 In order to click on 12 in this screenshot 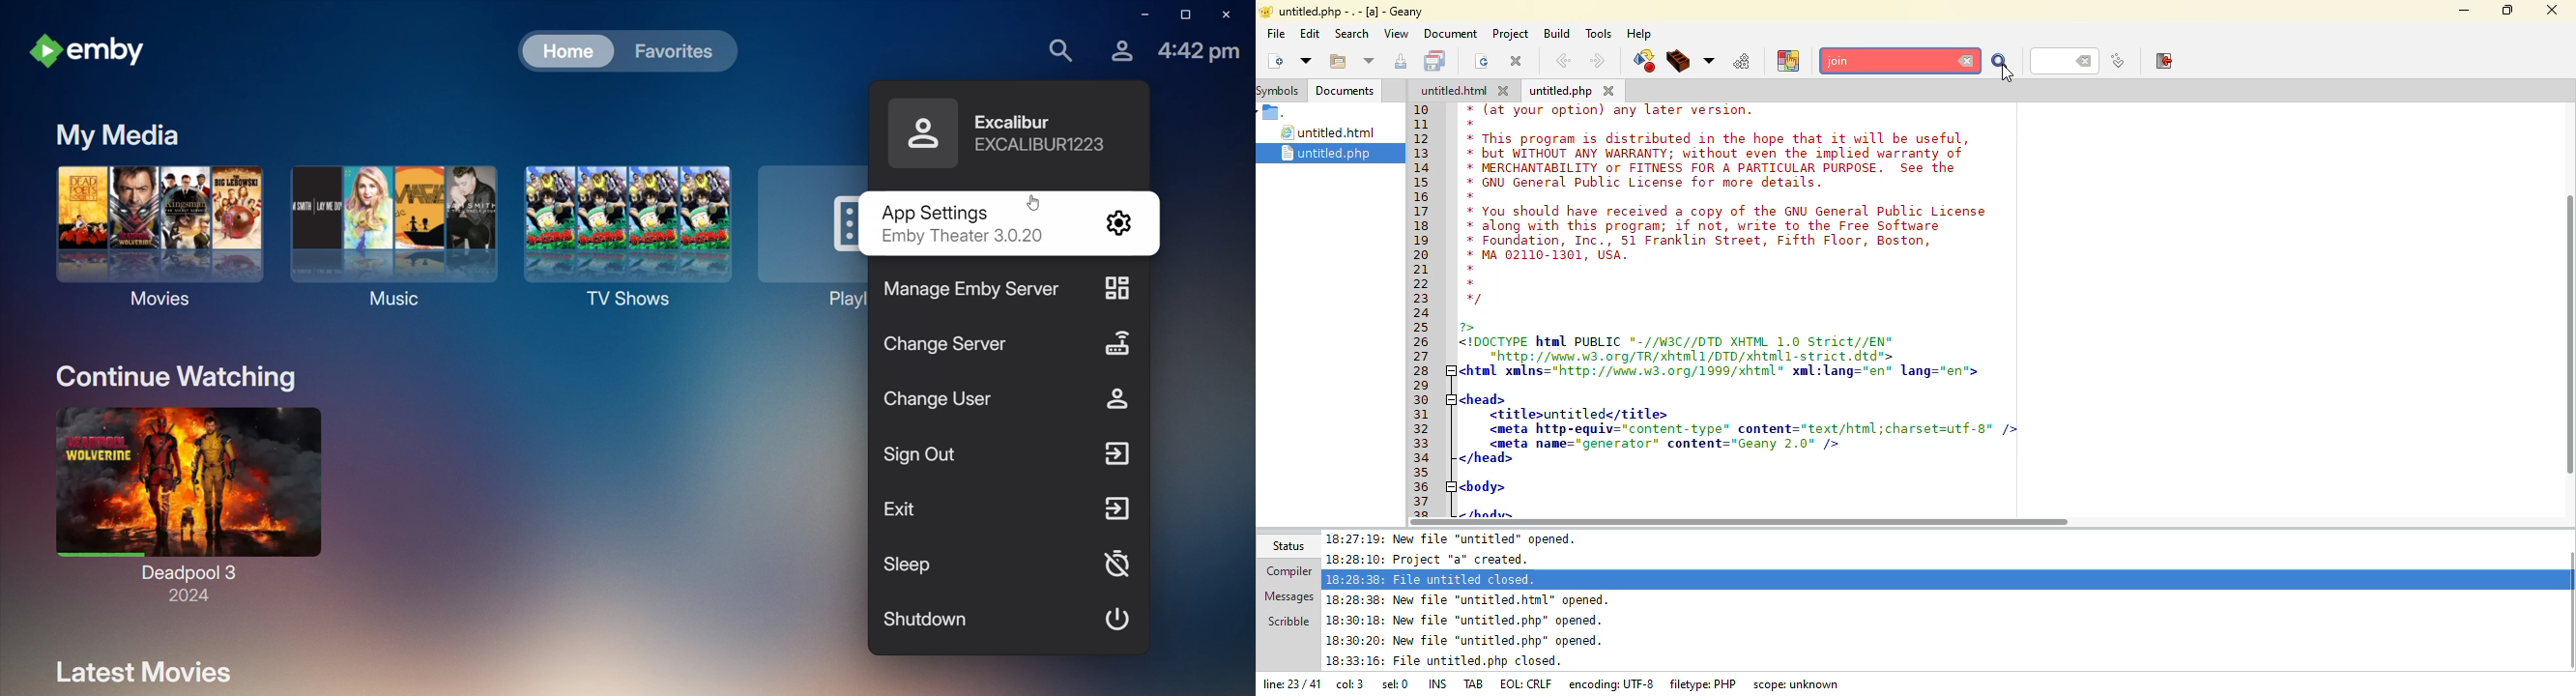, I will do `click(1421, 138)`.